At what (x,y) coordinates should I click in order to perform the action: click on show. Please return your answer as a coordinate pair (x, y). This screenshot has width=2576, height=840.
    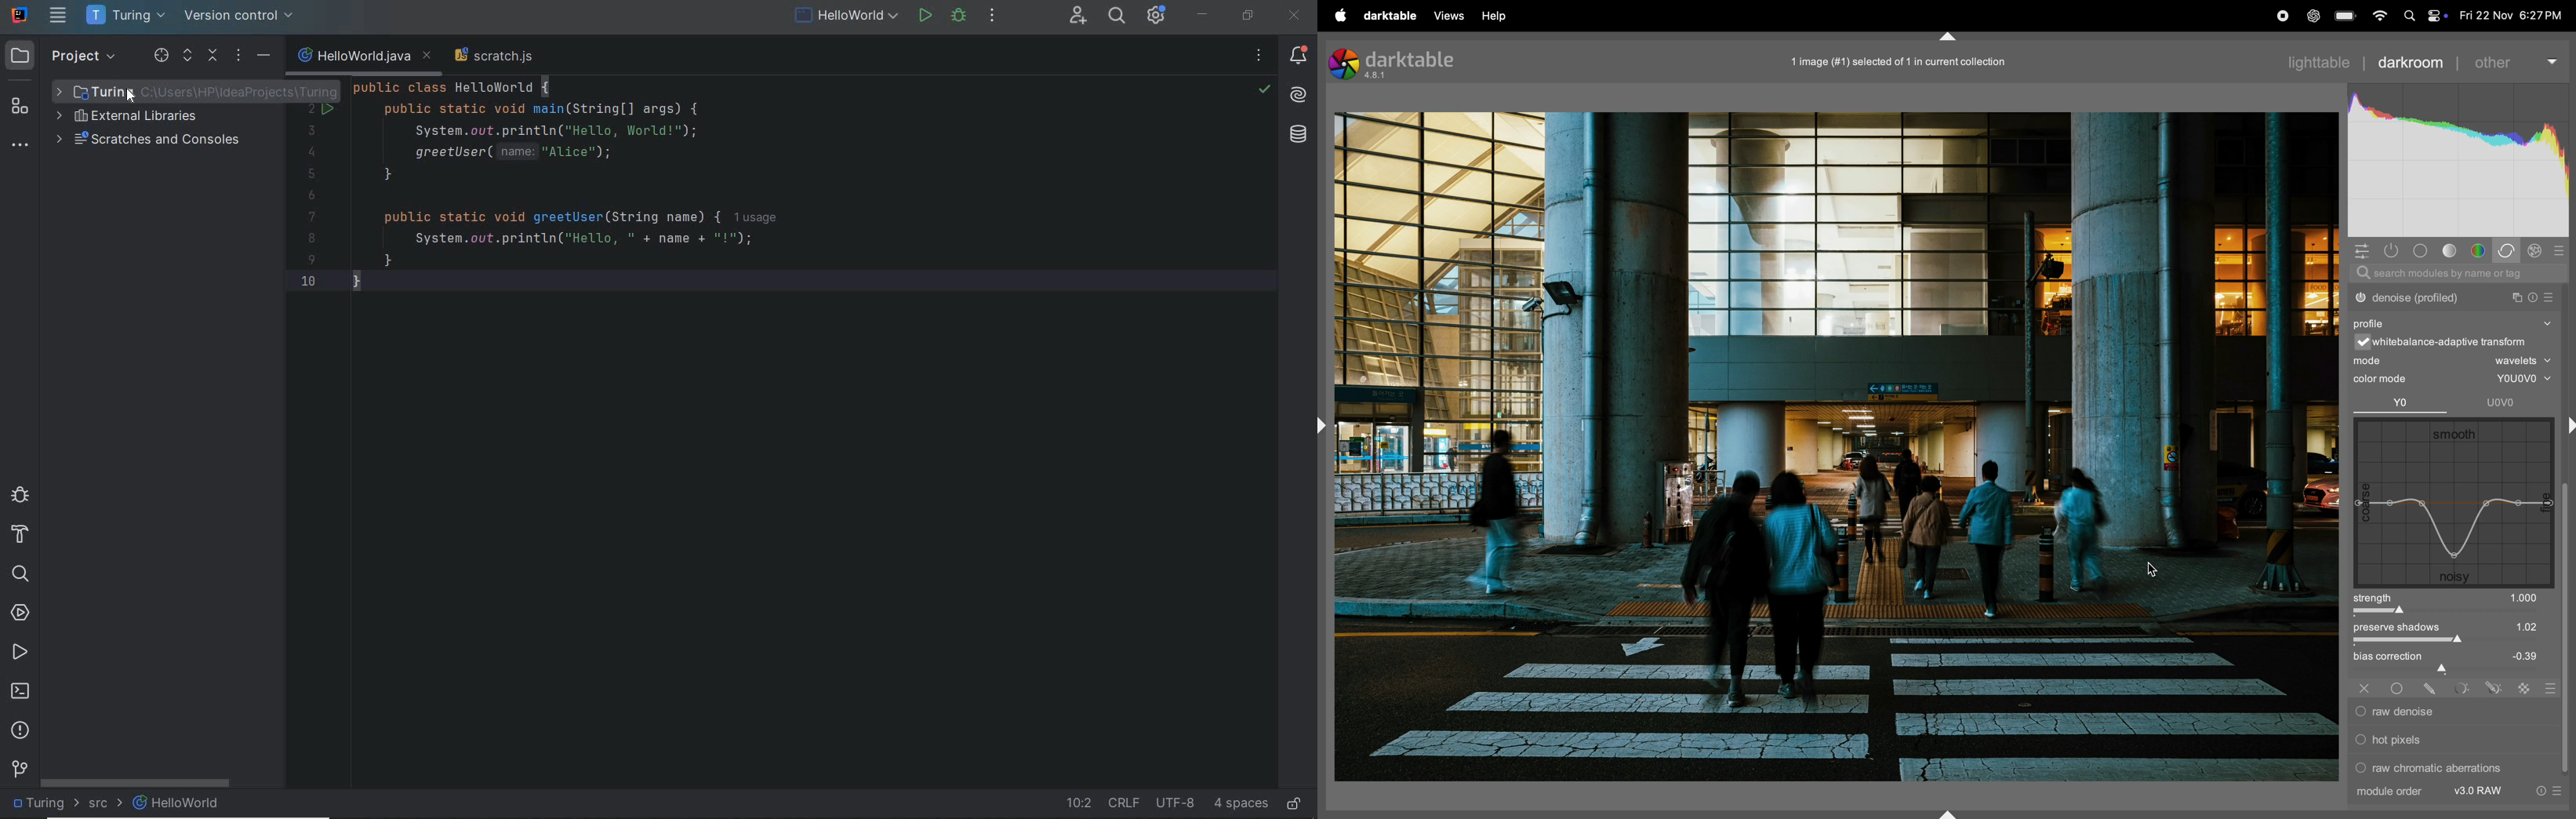
    Looking at the image, I should click on (2548, 325).